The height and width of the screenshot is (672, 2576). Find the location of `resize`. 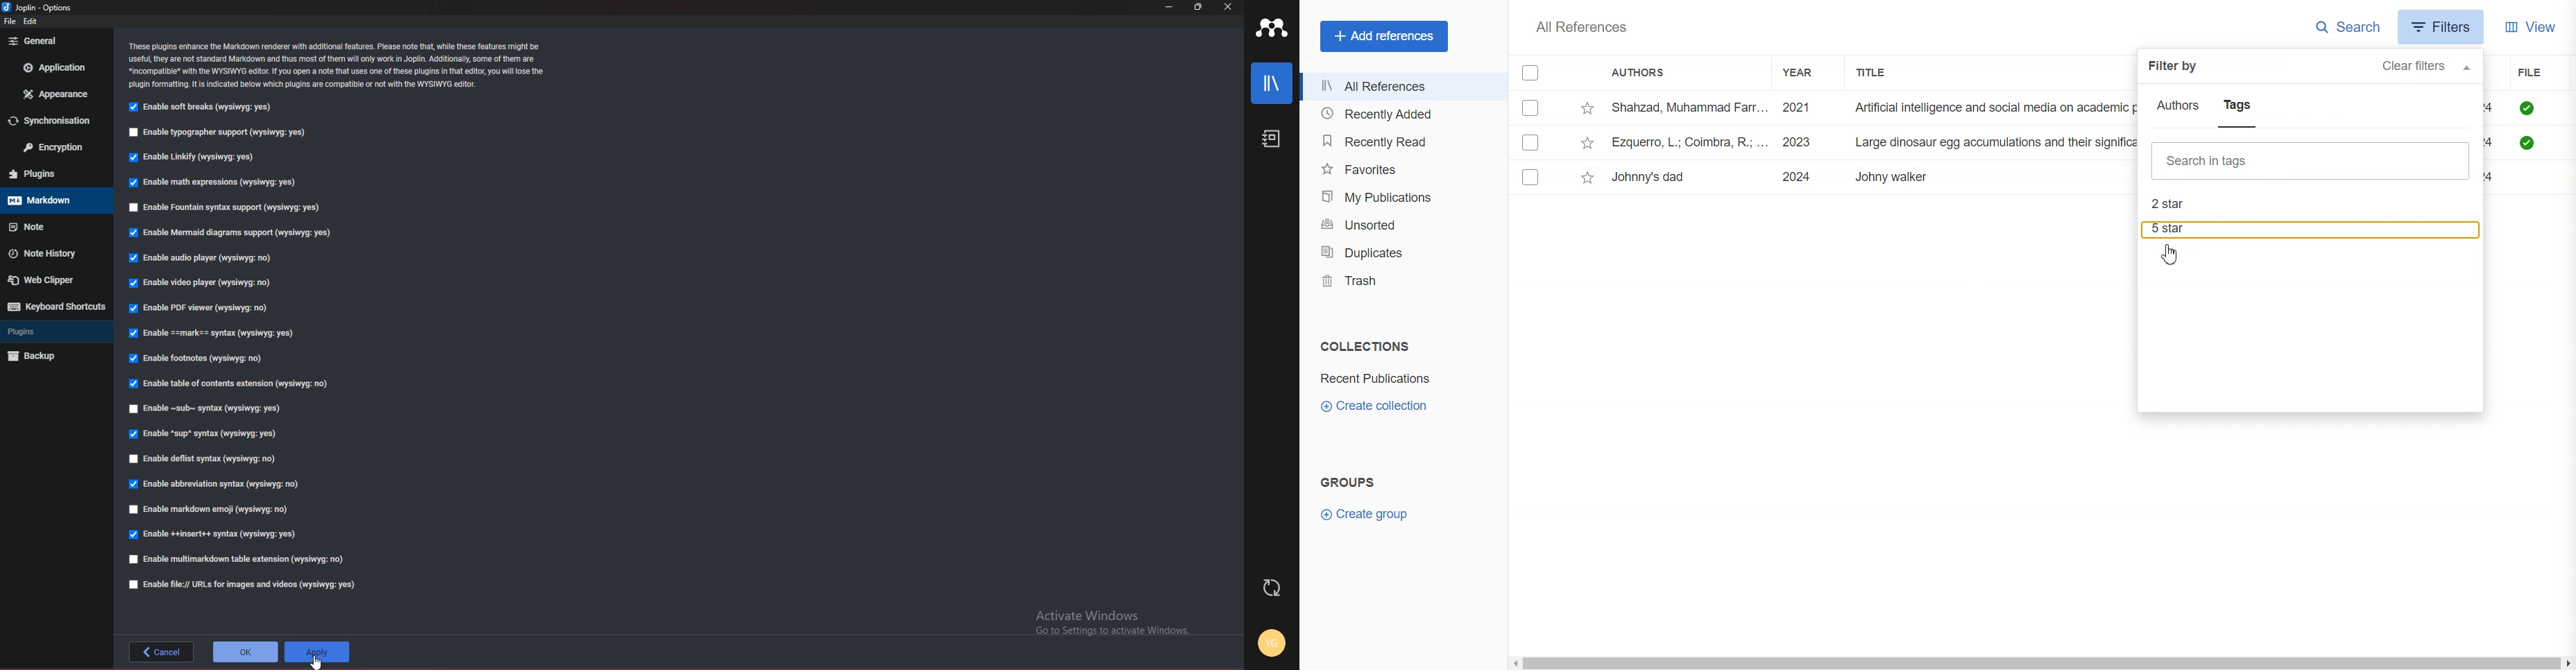

resize is located at coordinates (1199, 8).